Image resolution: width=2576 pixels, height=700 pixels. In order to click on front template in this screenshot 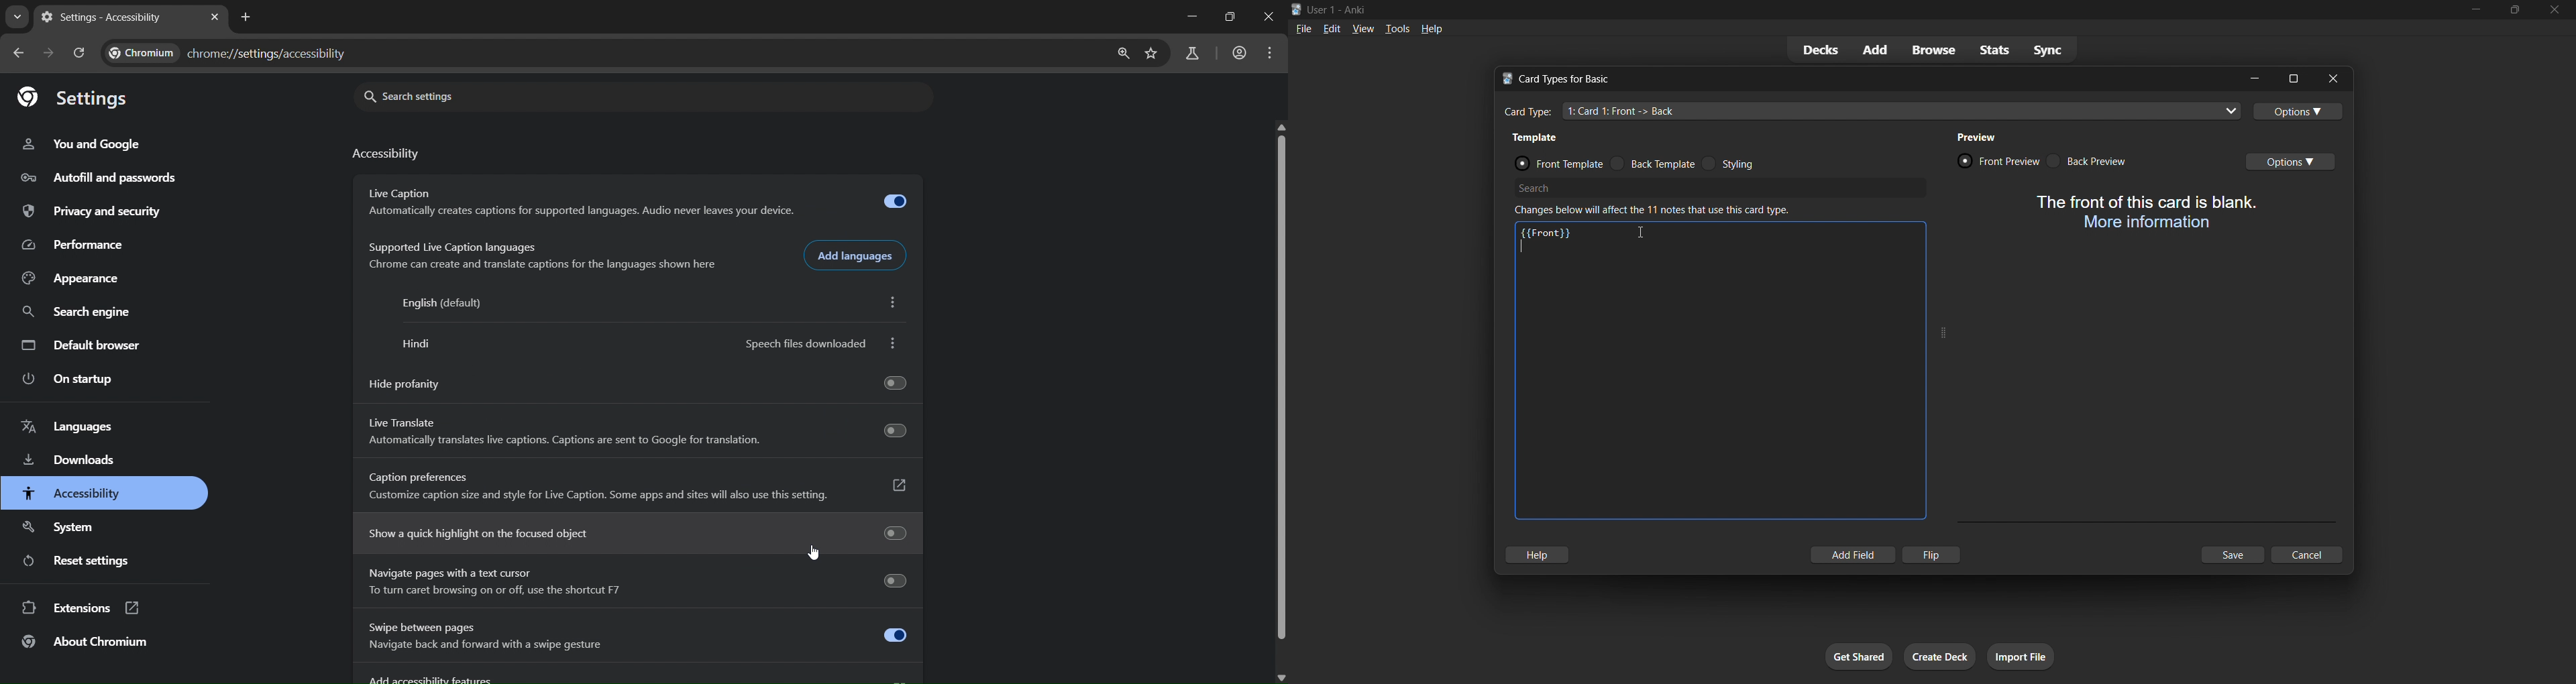, I will do `click(1552, 160)`.